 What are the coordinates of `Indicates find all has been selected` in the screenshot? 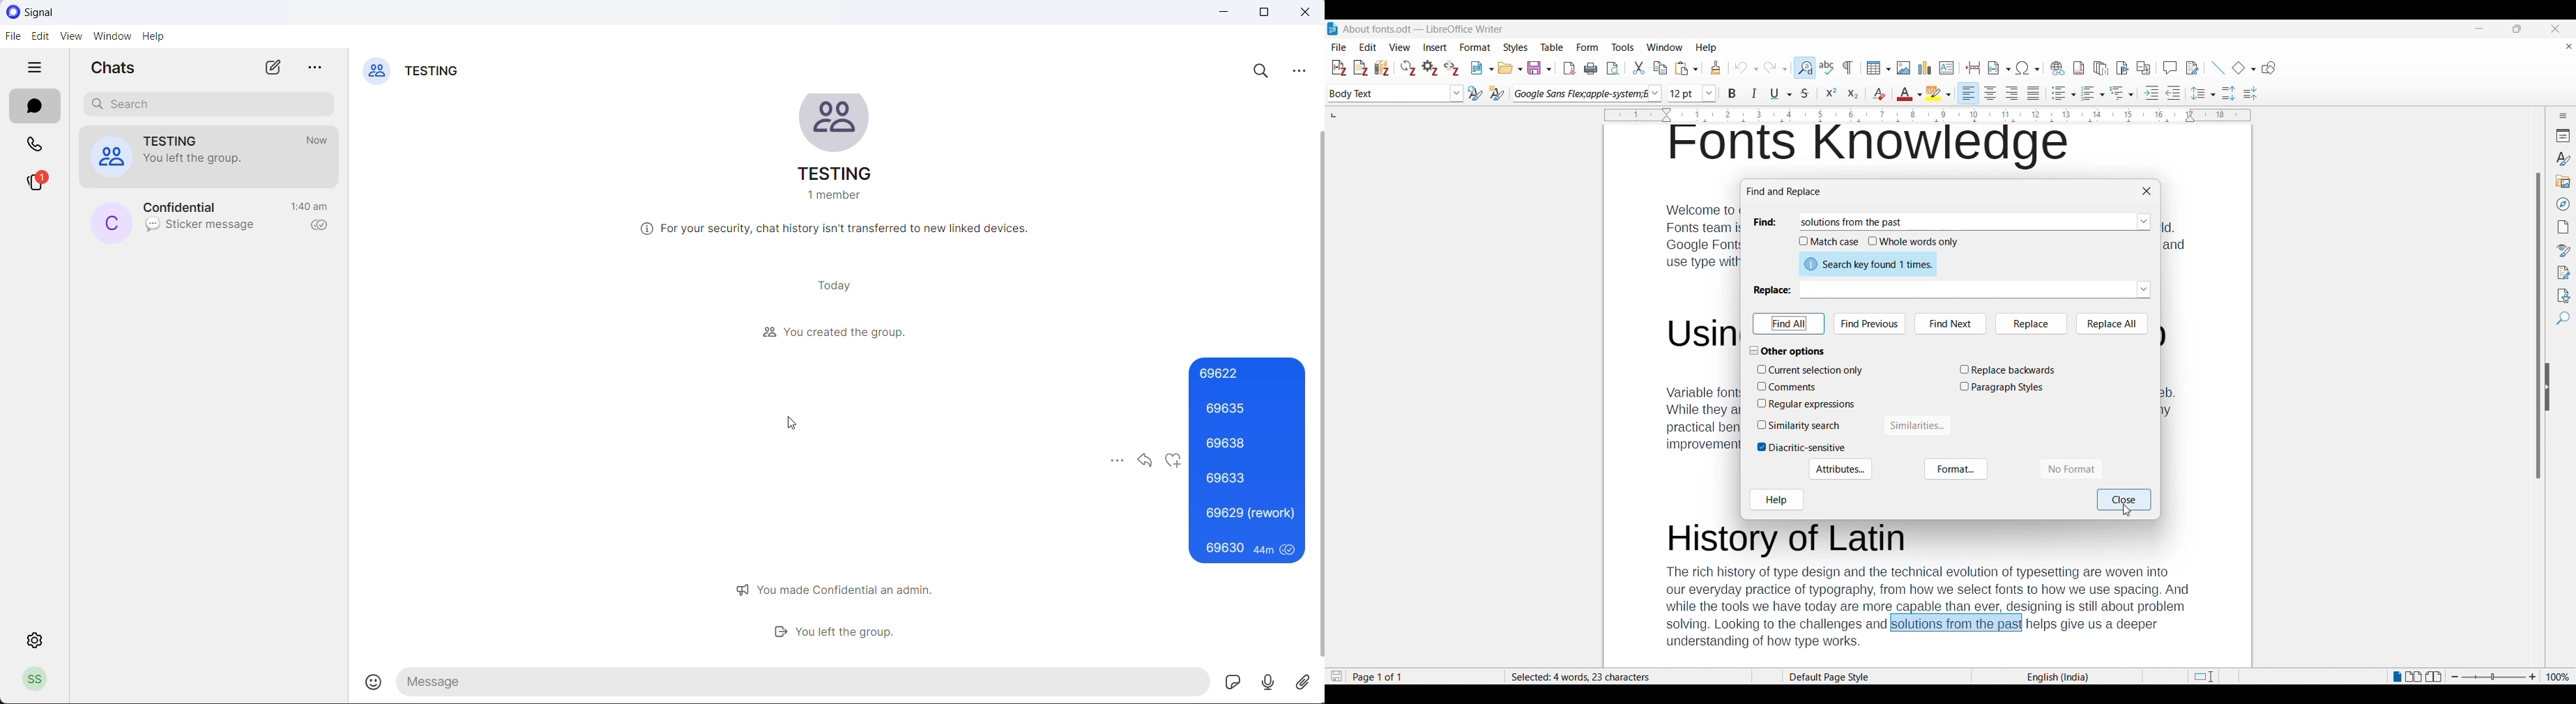 It's located at (1789, 323).